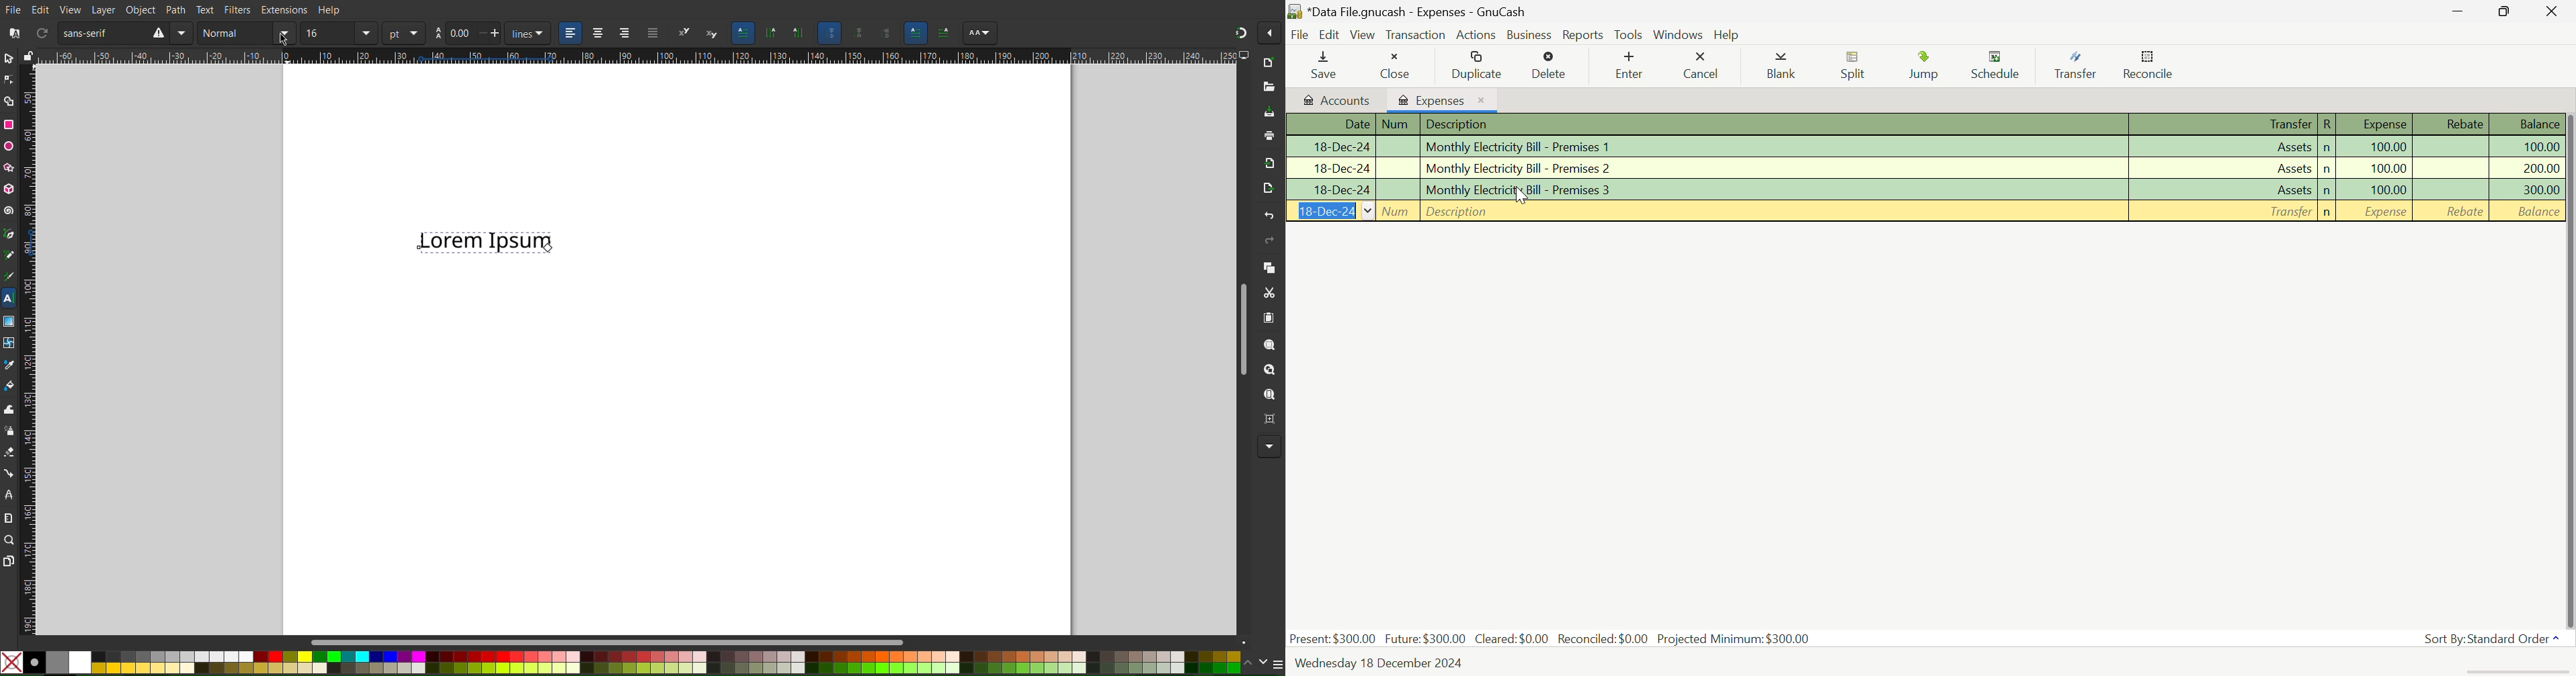 The image size is (2576, 700). I want to click on AA, so click(980, 34).